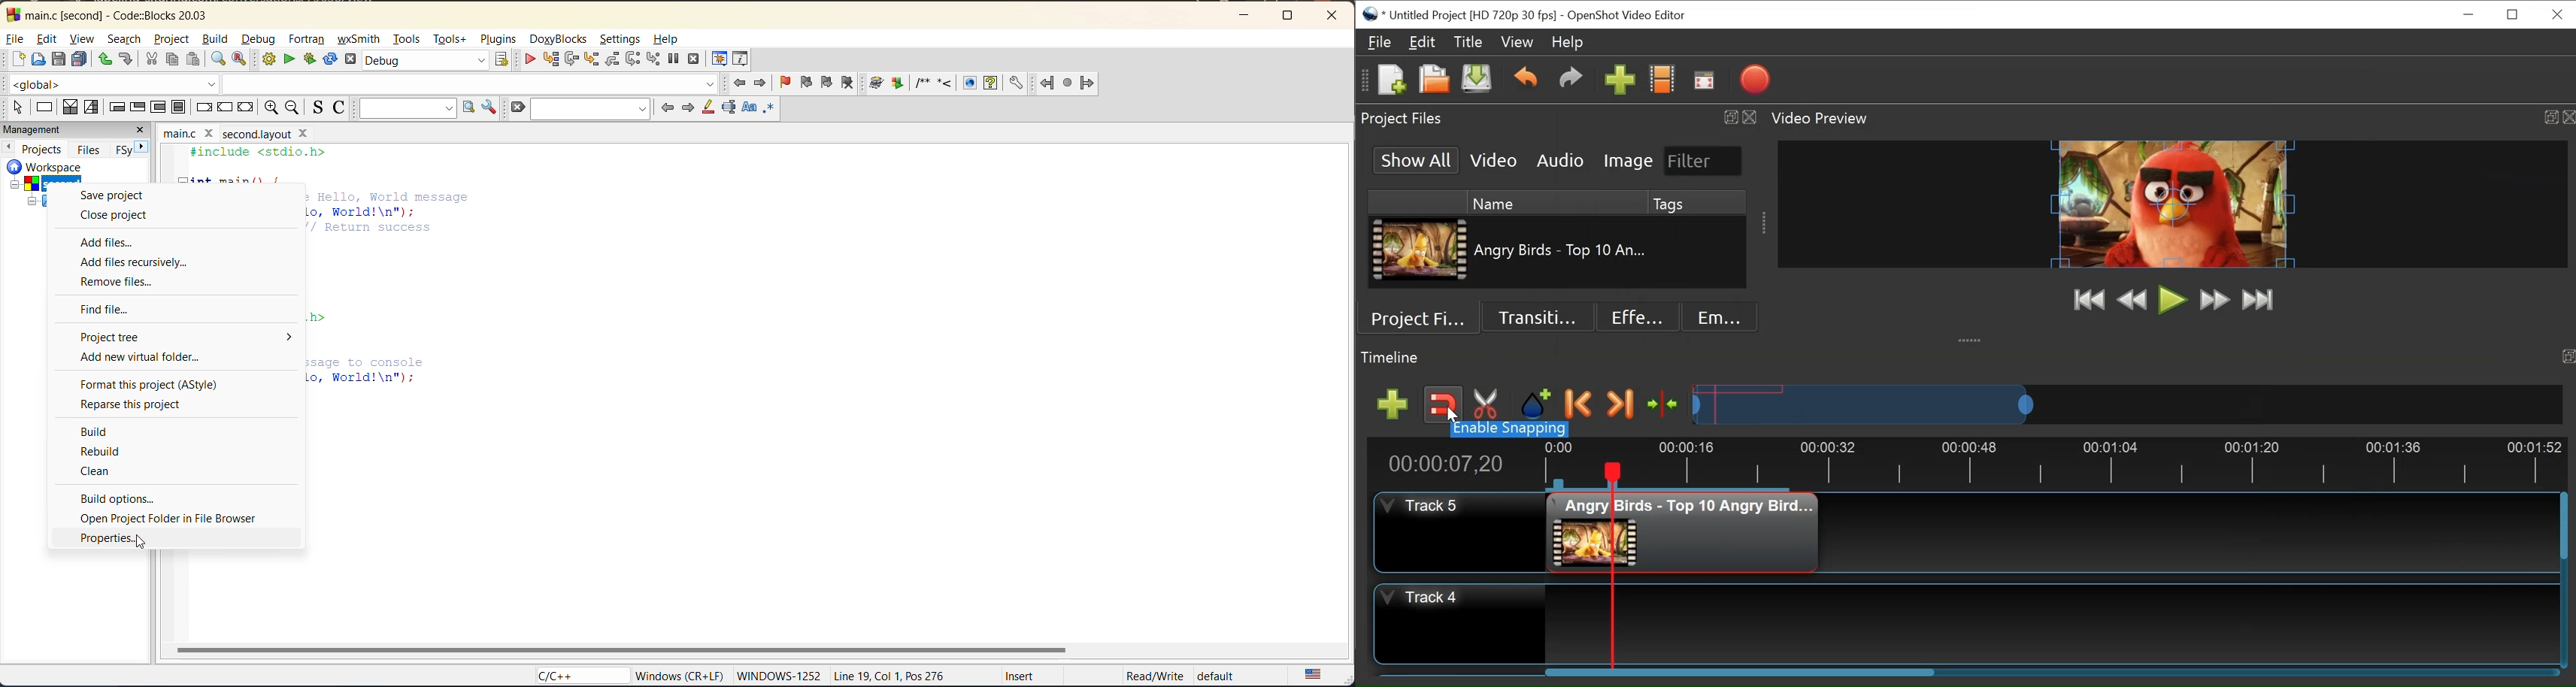  Describe the element at coordinates (113, 308) in the screenshot. I see `find file` at that location.